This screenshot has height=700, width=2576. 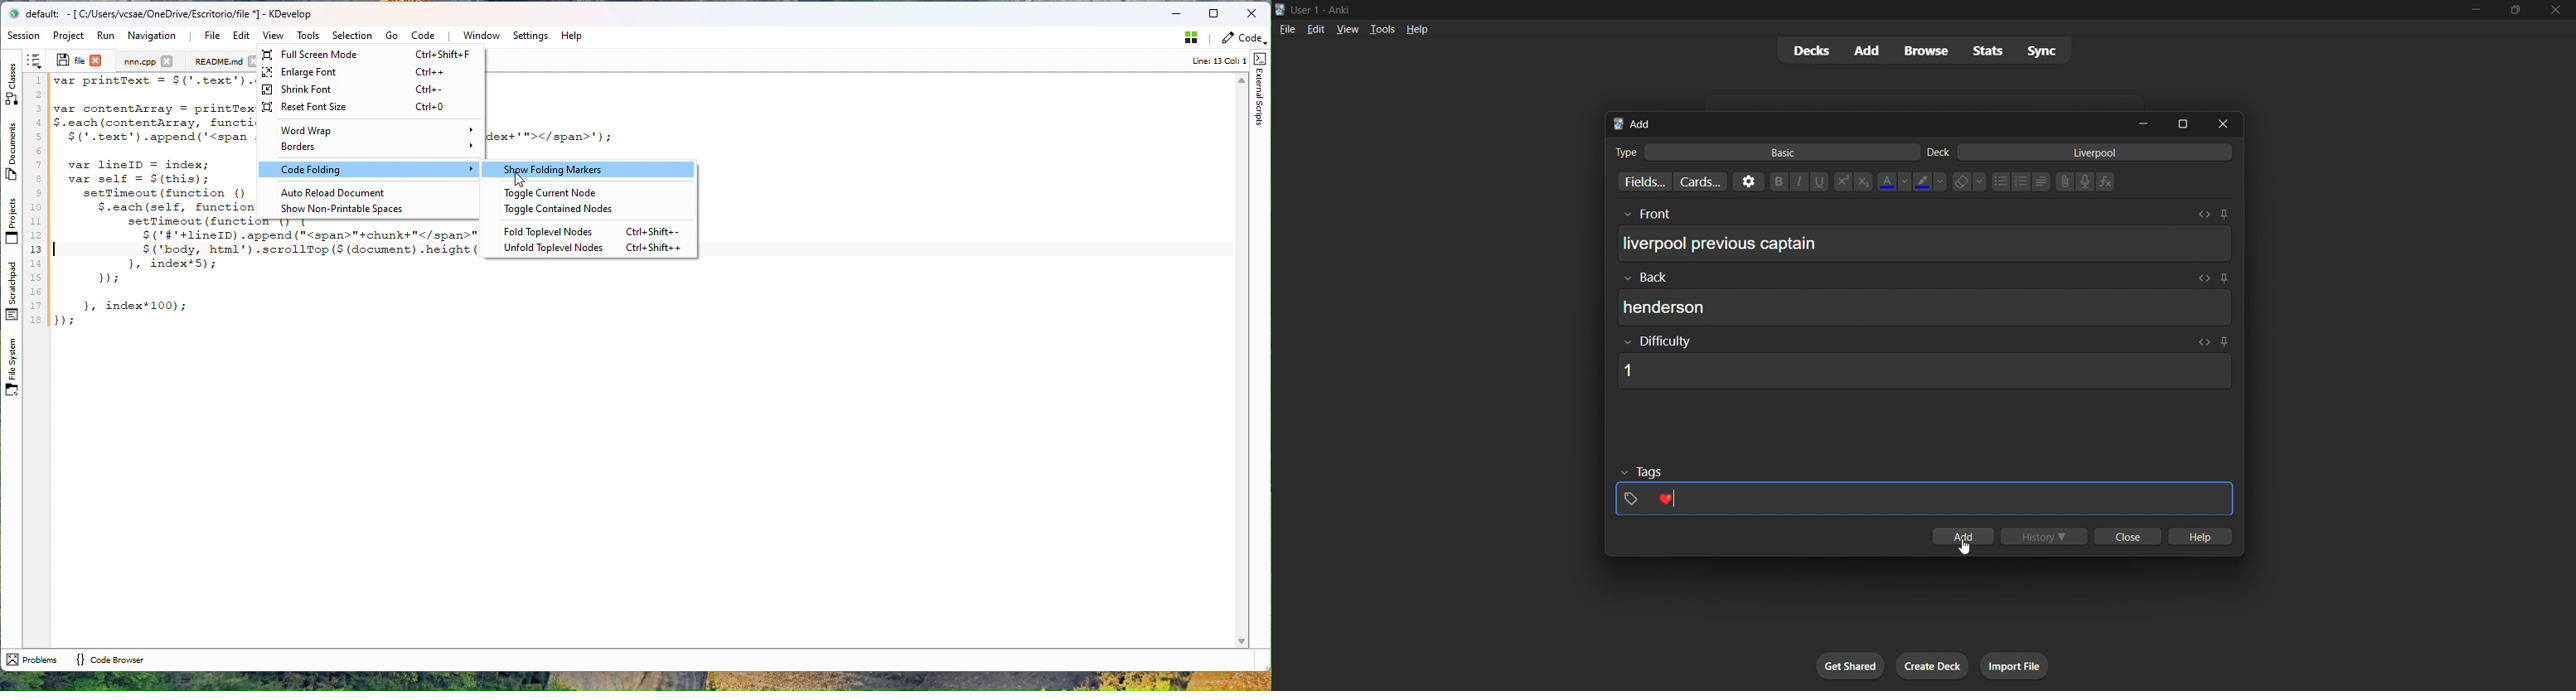 I want to click on sync, so click(x=2042, y=52).